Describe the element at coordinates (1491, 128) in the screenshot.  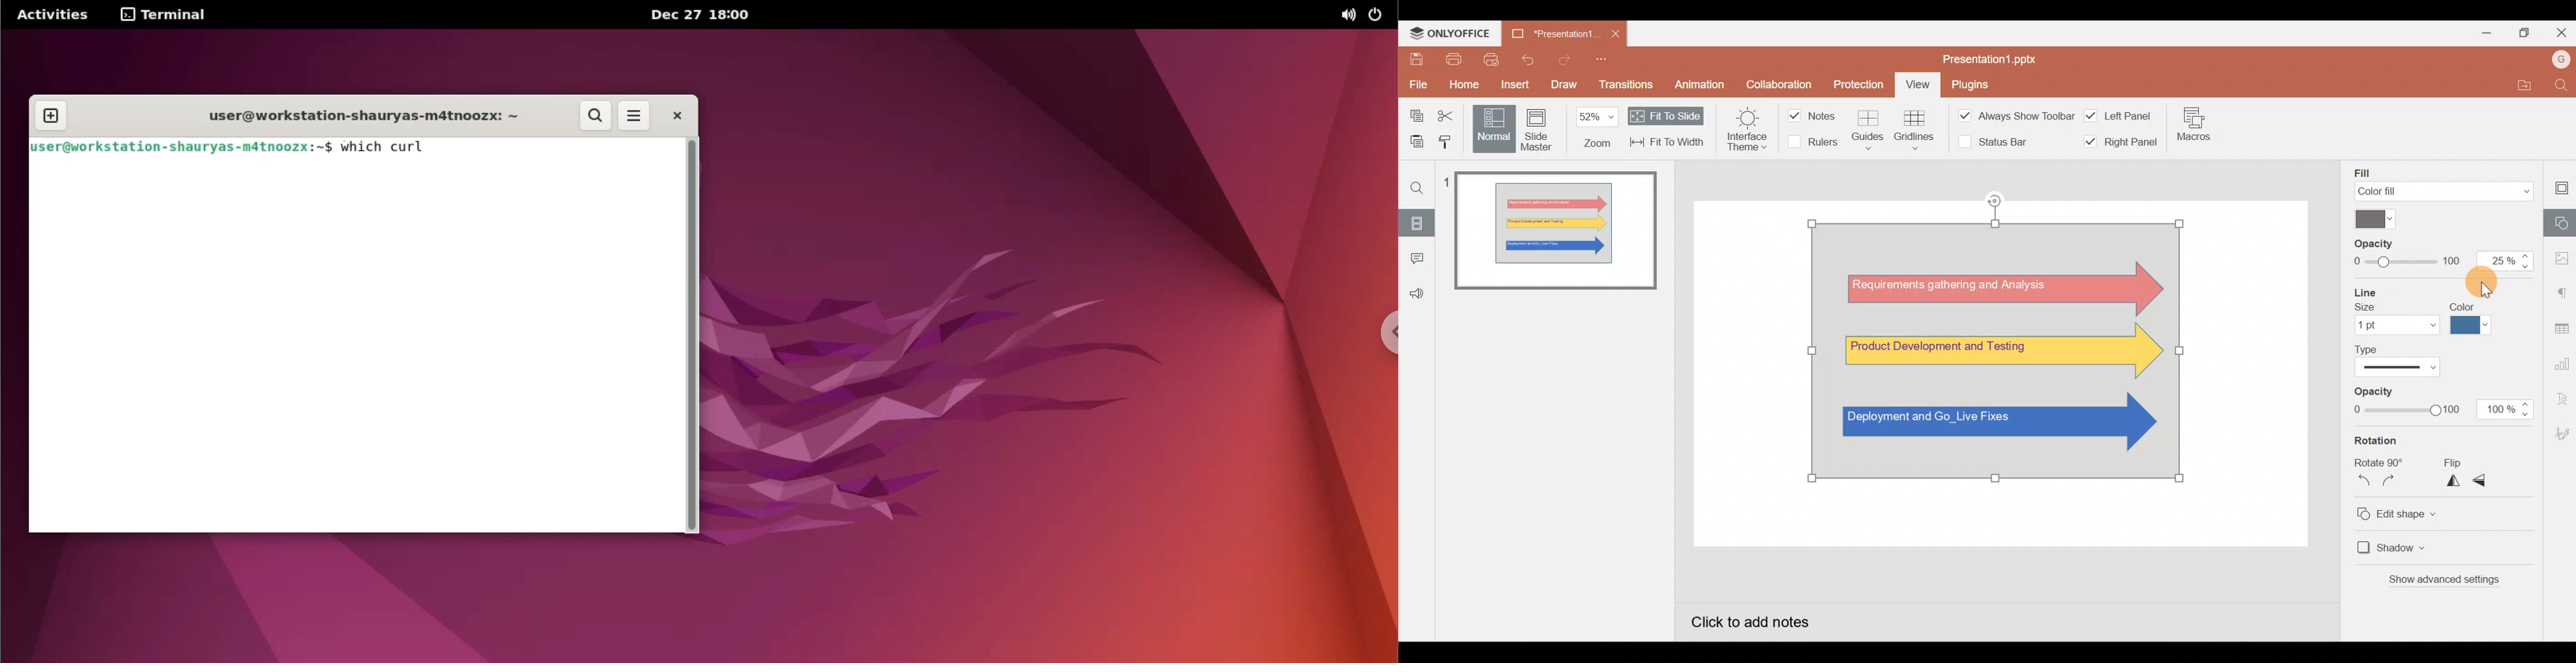
I see `Normal` at that location.